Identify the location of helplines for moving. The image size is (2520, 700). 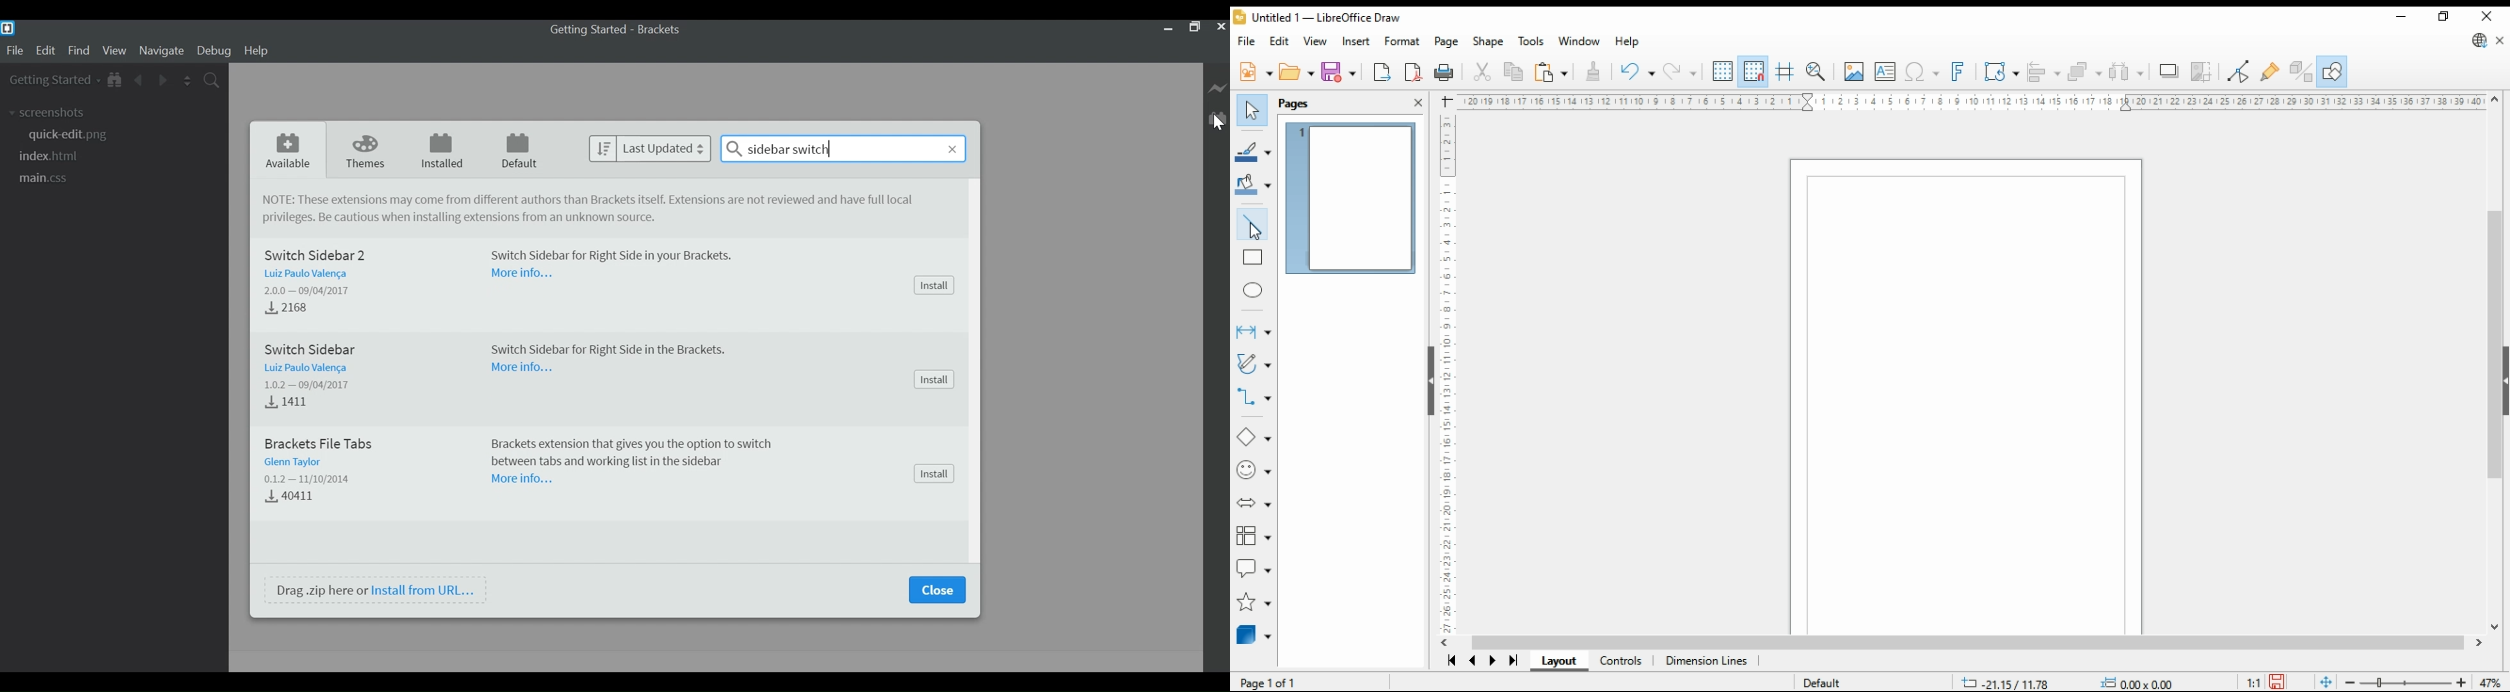
(1786, 70).